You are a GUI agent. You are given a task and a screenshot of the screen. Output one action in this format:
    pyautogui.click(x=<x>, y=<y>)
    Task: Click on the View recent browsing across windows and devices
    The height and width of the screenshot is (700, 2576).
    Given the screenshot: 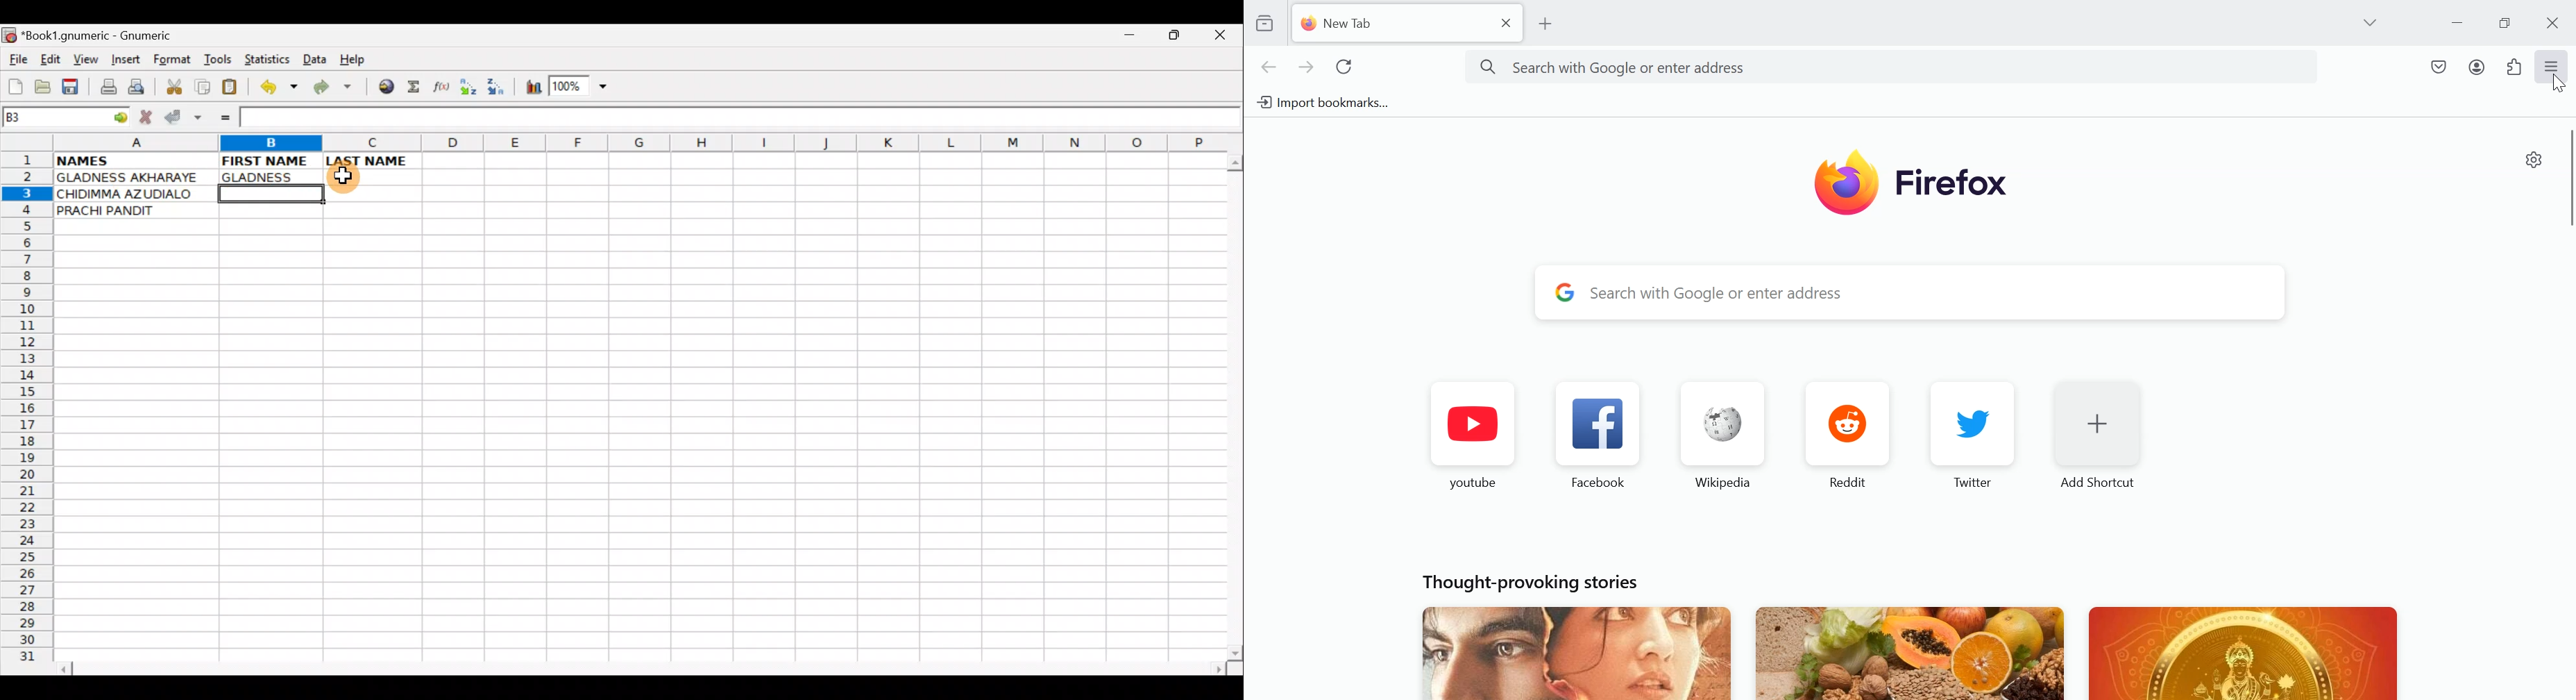 What is the action you would take?
    pyautogui.click(x=1264, y=22)
    